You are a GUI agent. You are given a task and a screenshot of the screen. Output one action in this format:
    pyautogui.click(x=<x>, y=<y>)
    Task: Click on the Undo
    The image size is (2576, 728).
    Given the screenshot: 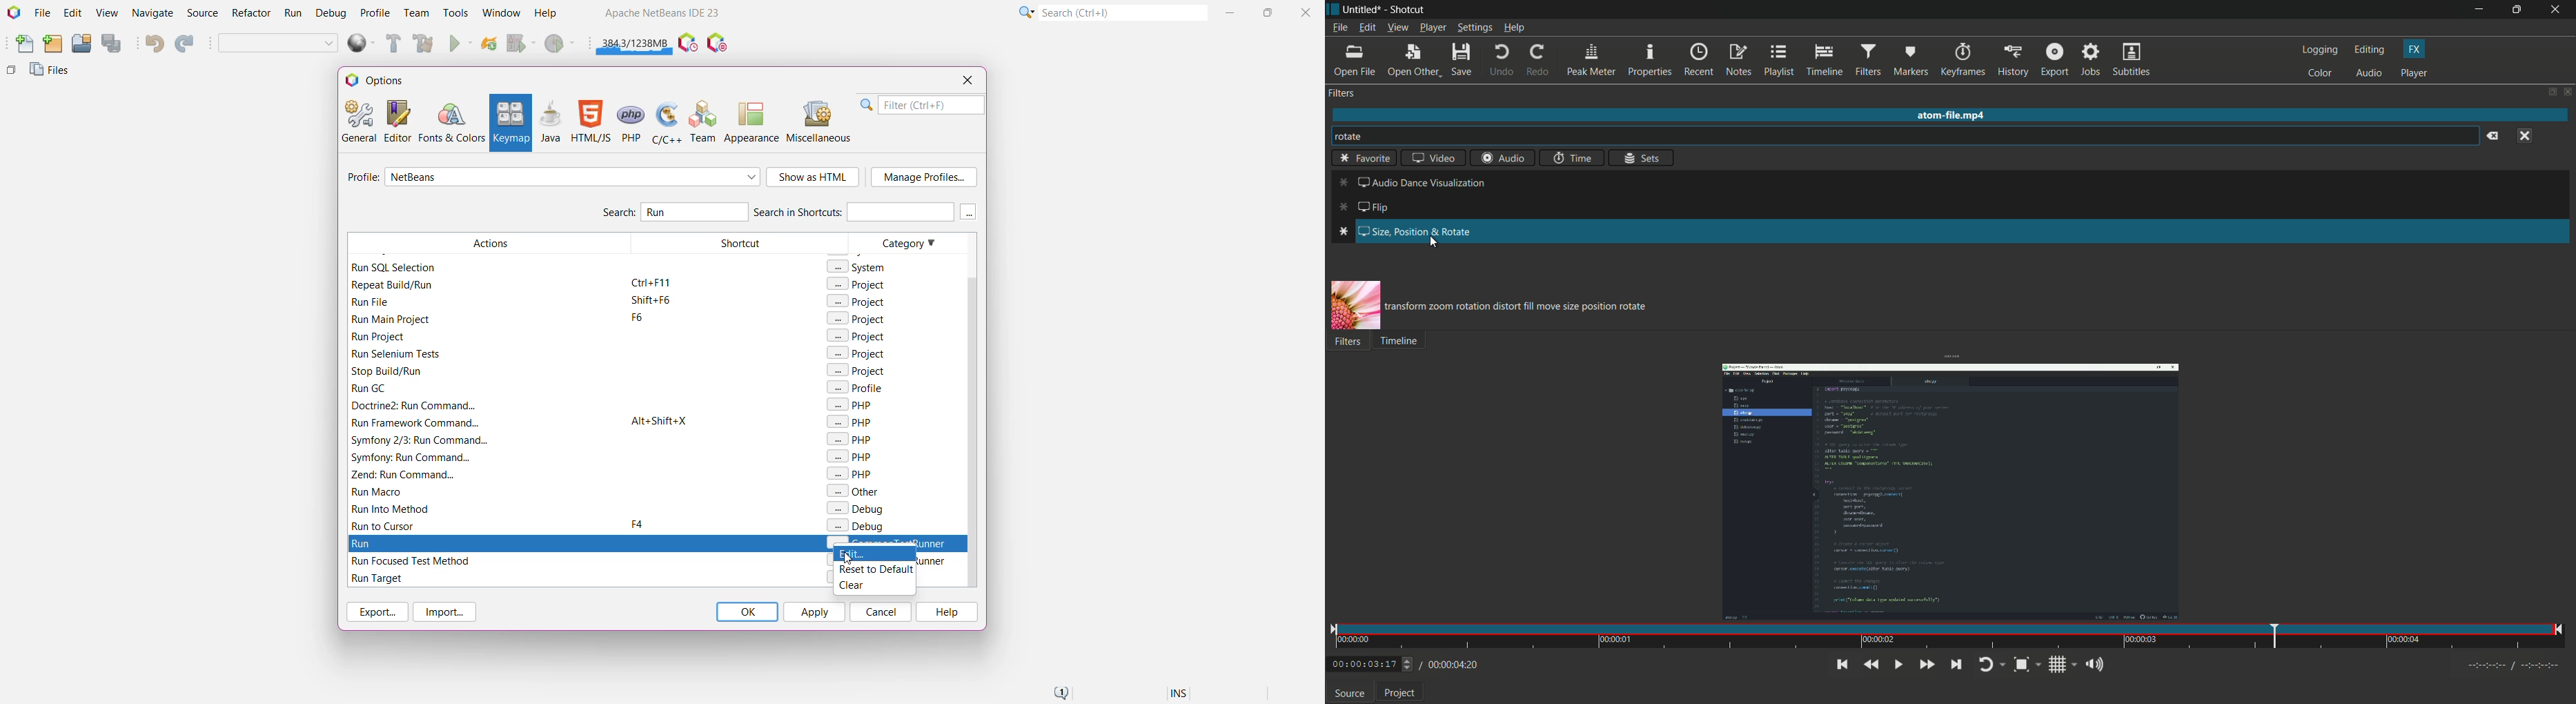 What is the action you would take?
    pyautogui.click(x=153, y=43)
    